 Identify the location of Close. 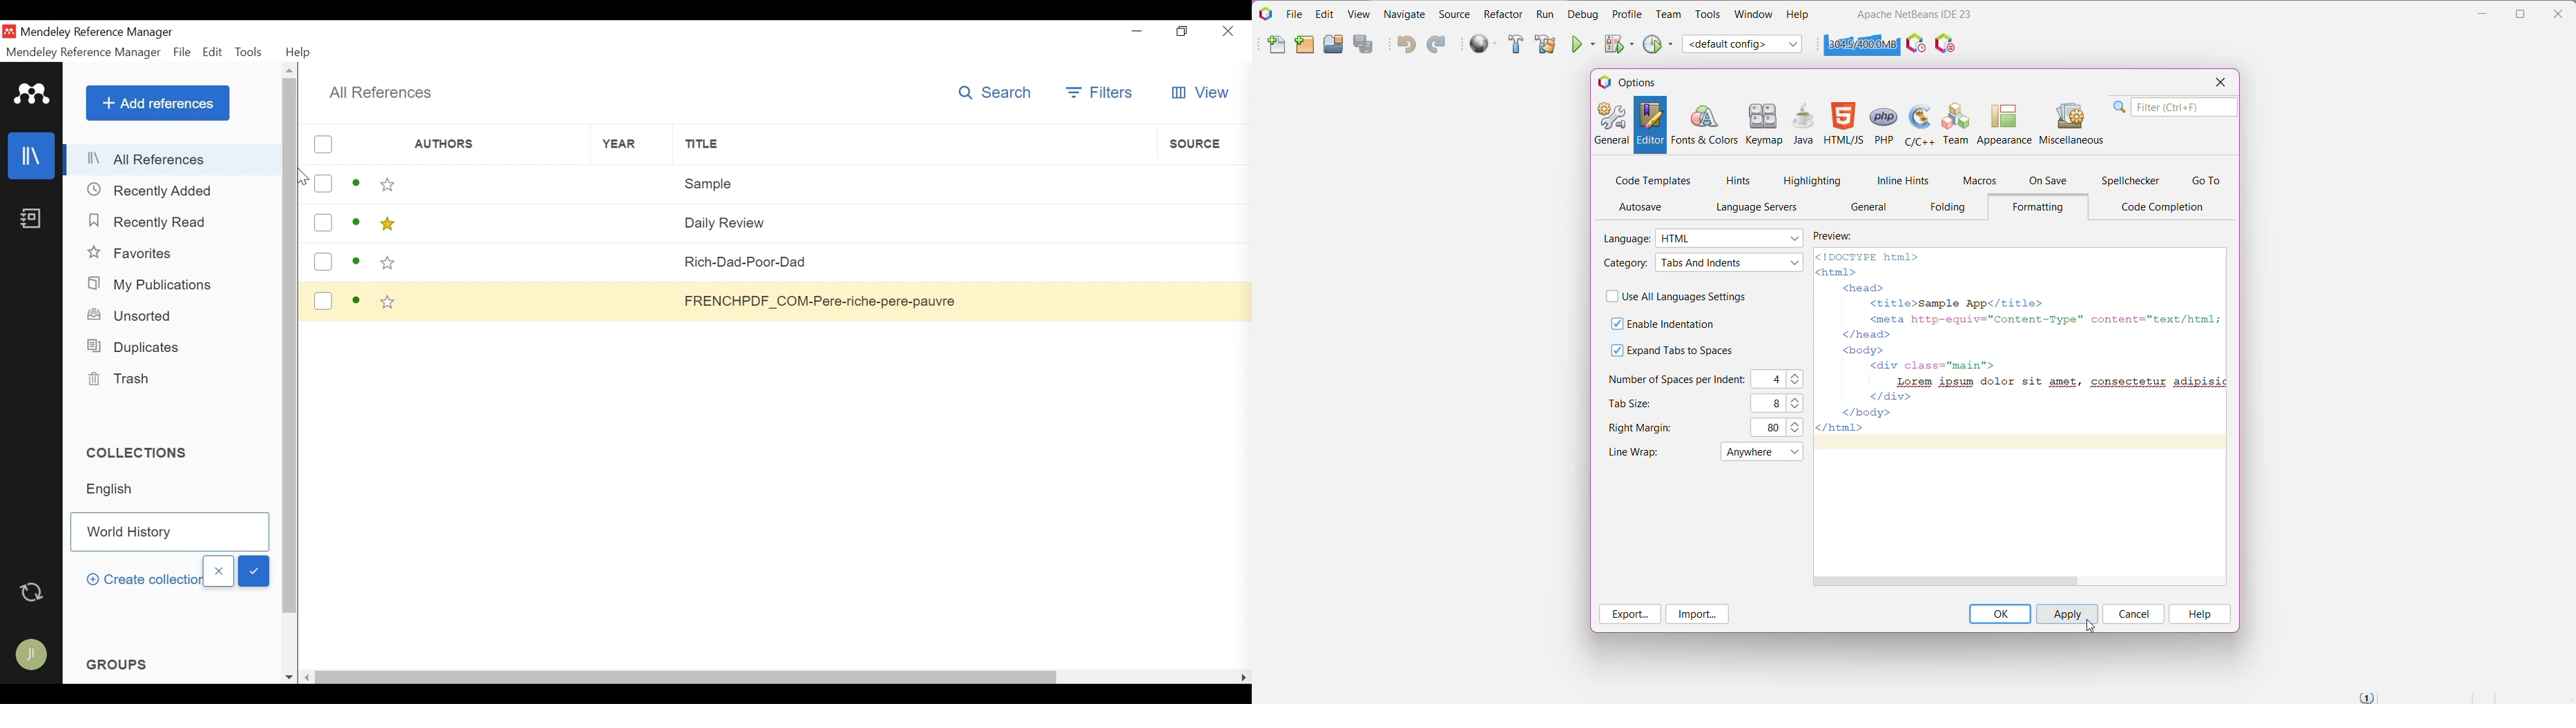
(217, 571).